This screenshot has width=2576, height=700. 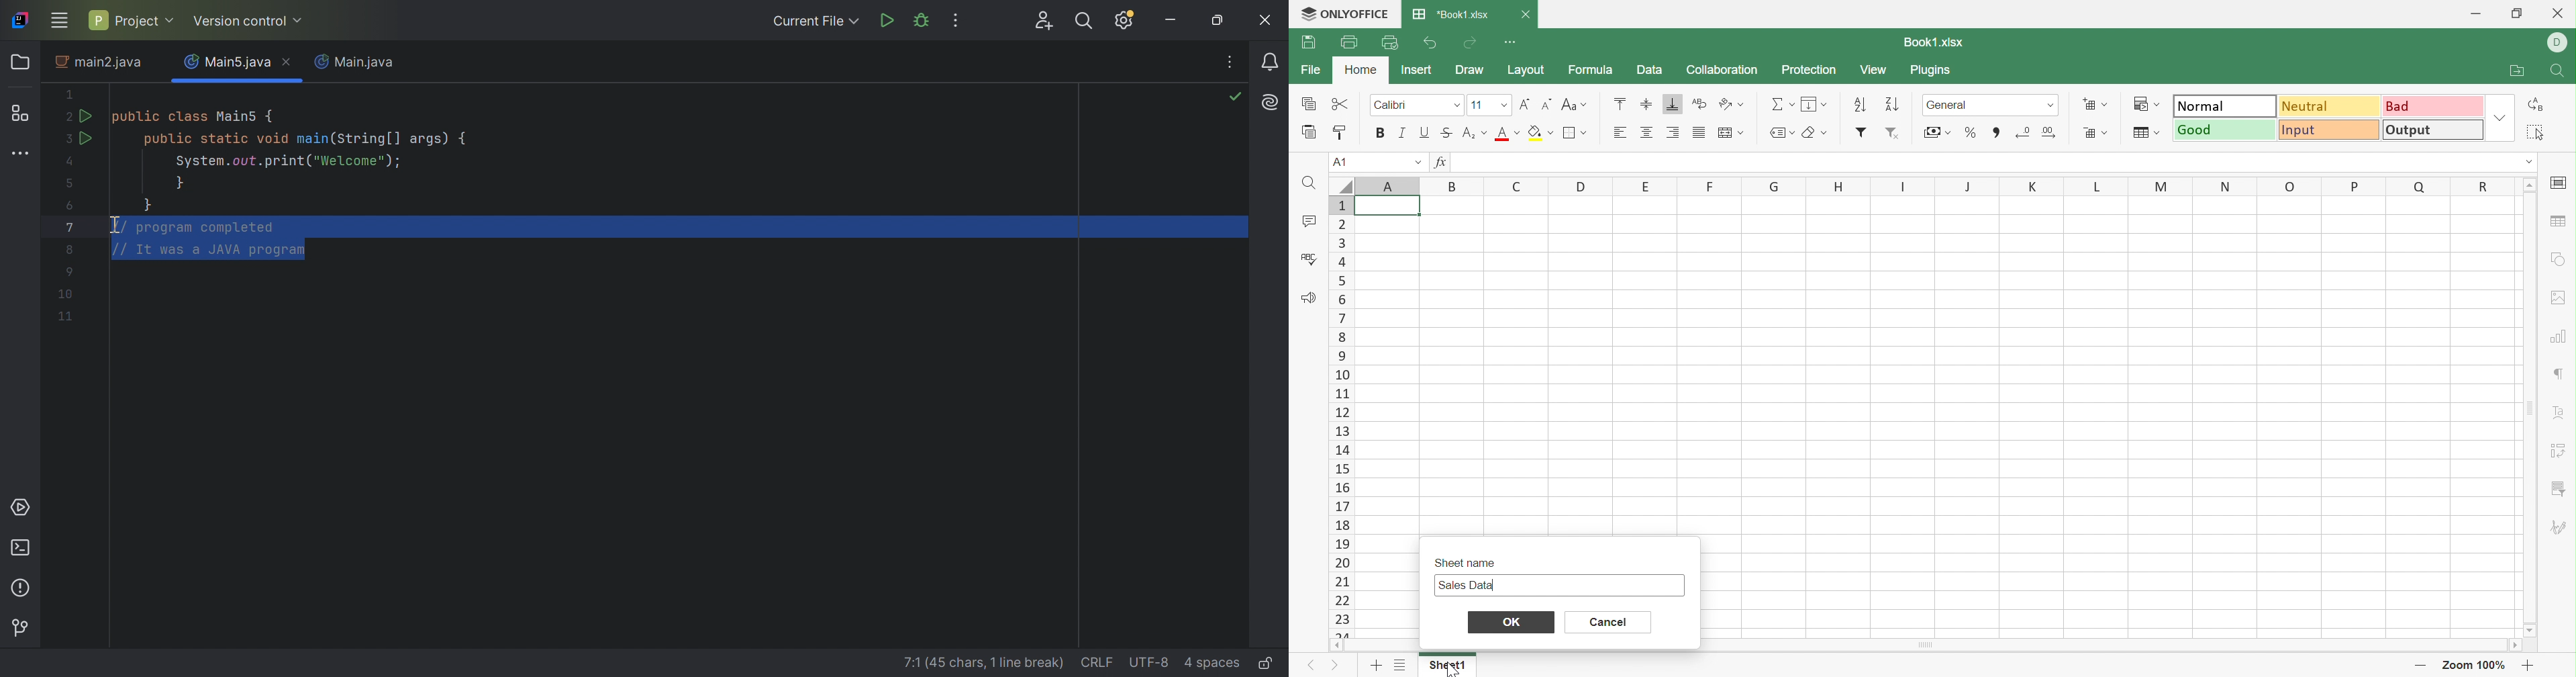 What do you see at coordinates (2475, 13) in the screenshot?
I see `Minimize` at bounding box center [2475, 13].